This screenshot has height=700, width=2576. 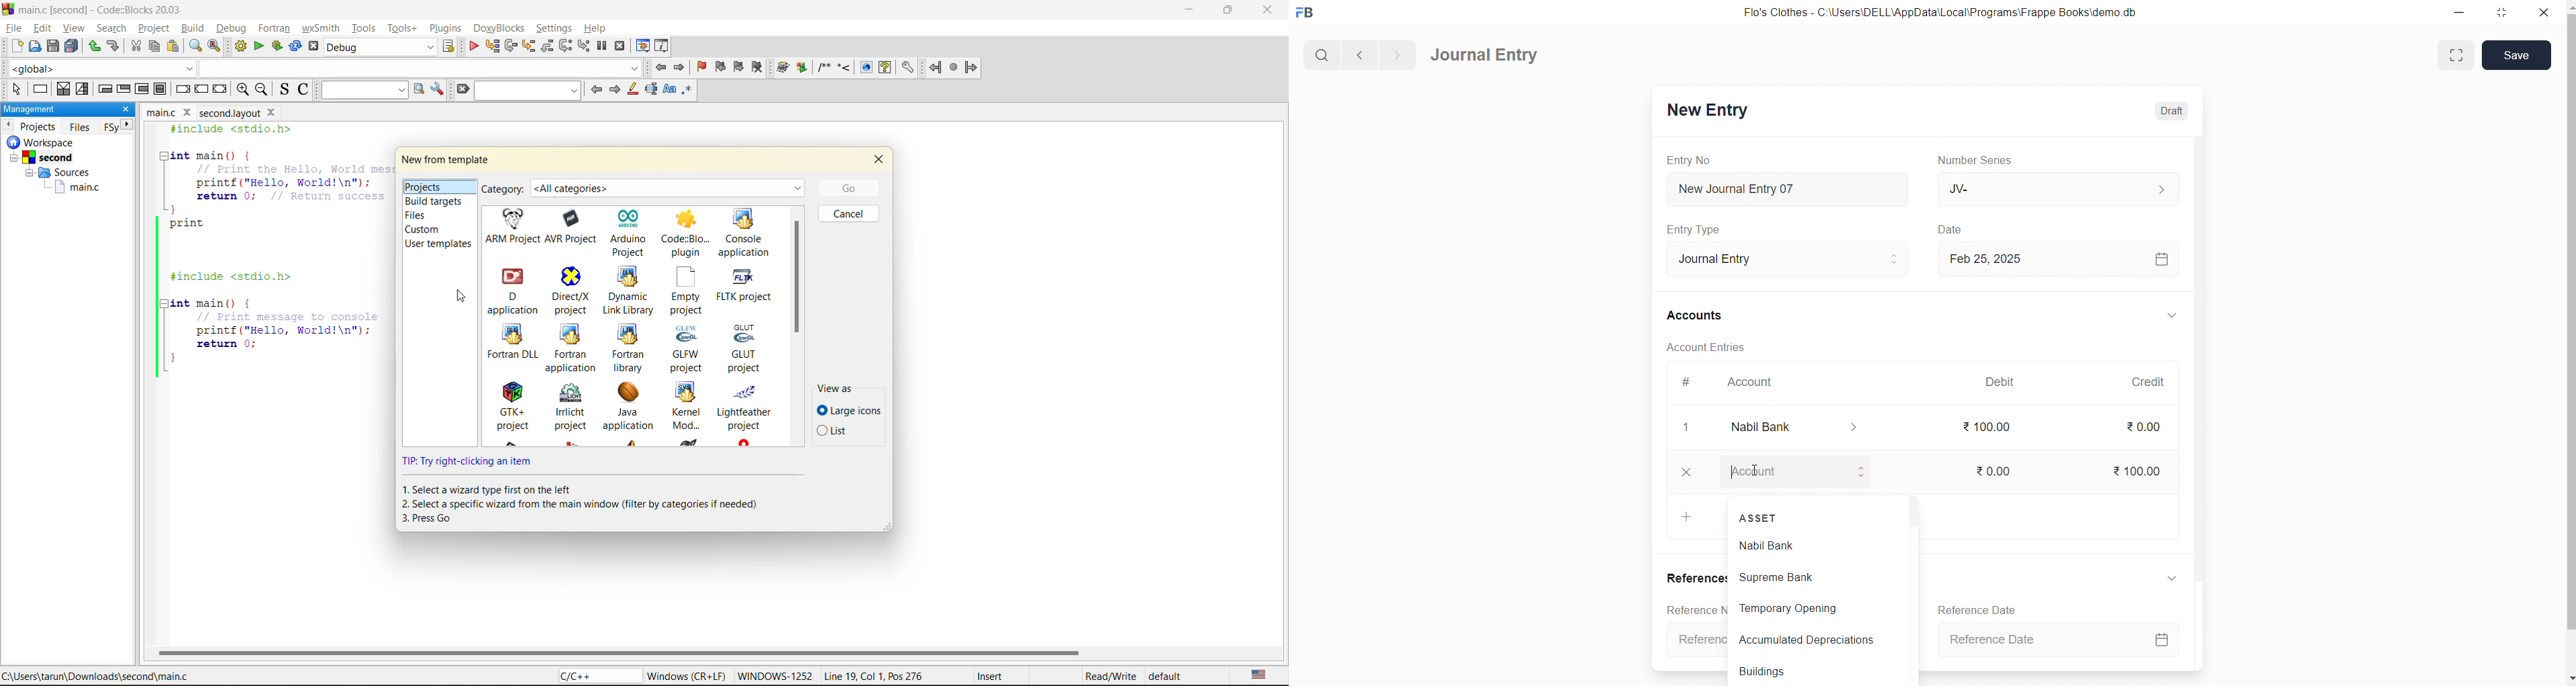 I want to click on files, so click(x=424, y=217).